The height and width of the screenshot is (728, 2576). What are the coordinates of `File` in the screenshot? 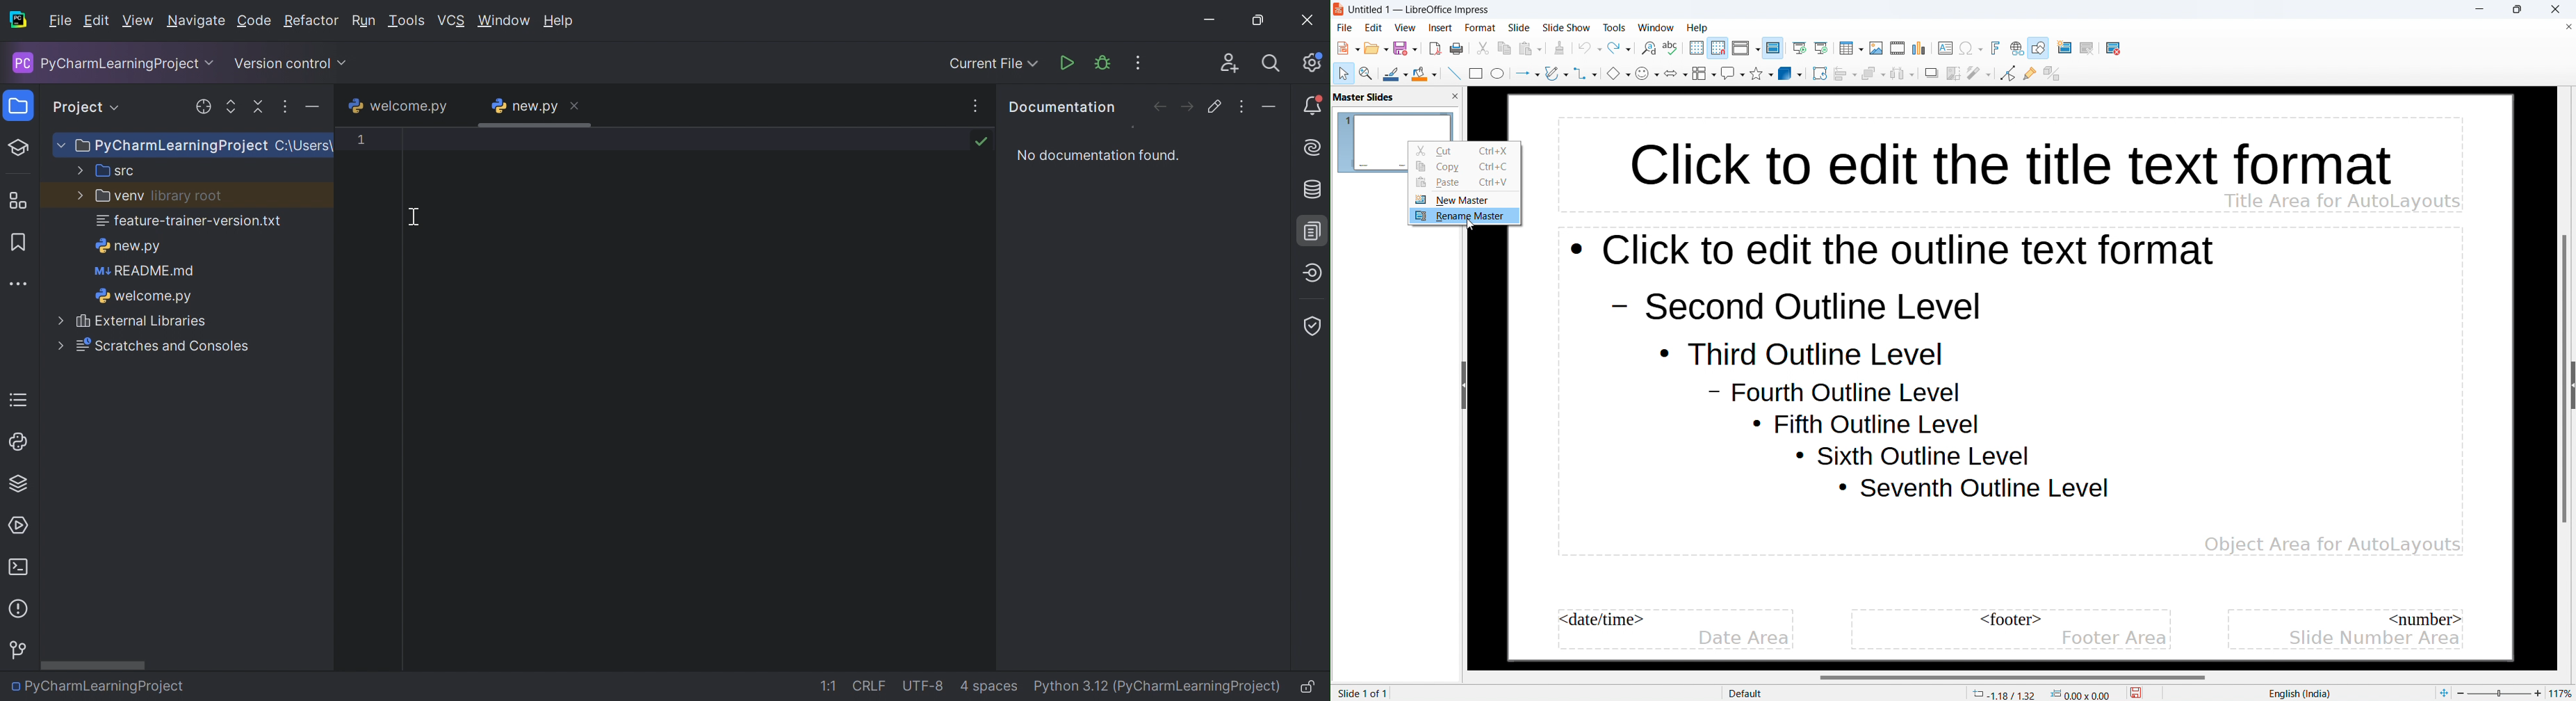 It's located at (59, 21).